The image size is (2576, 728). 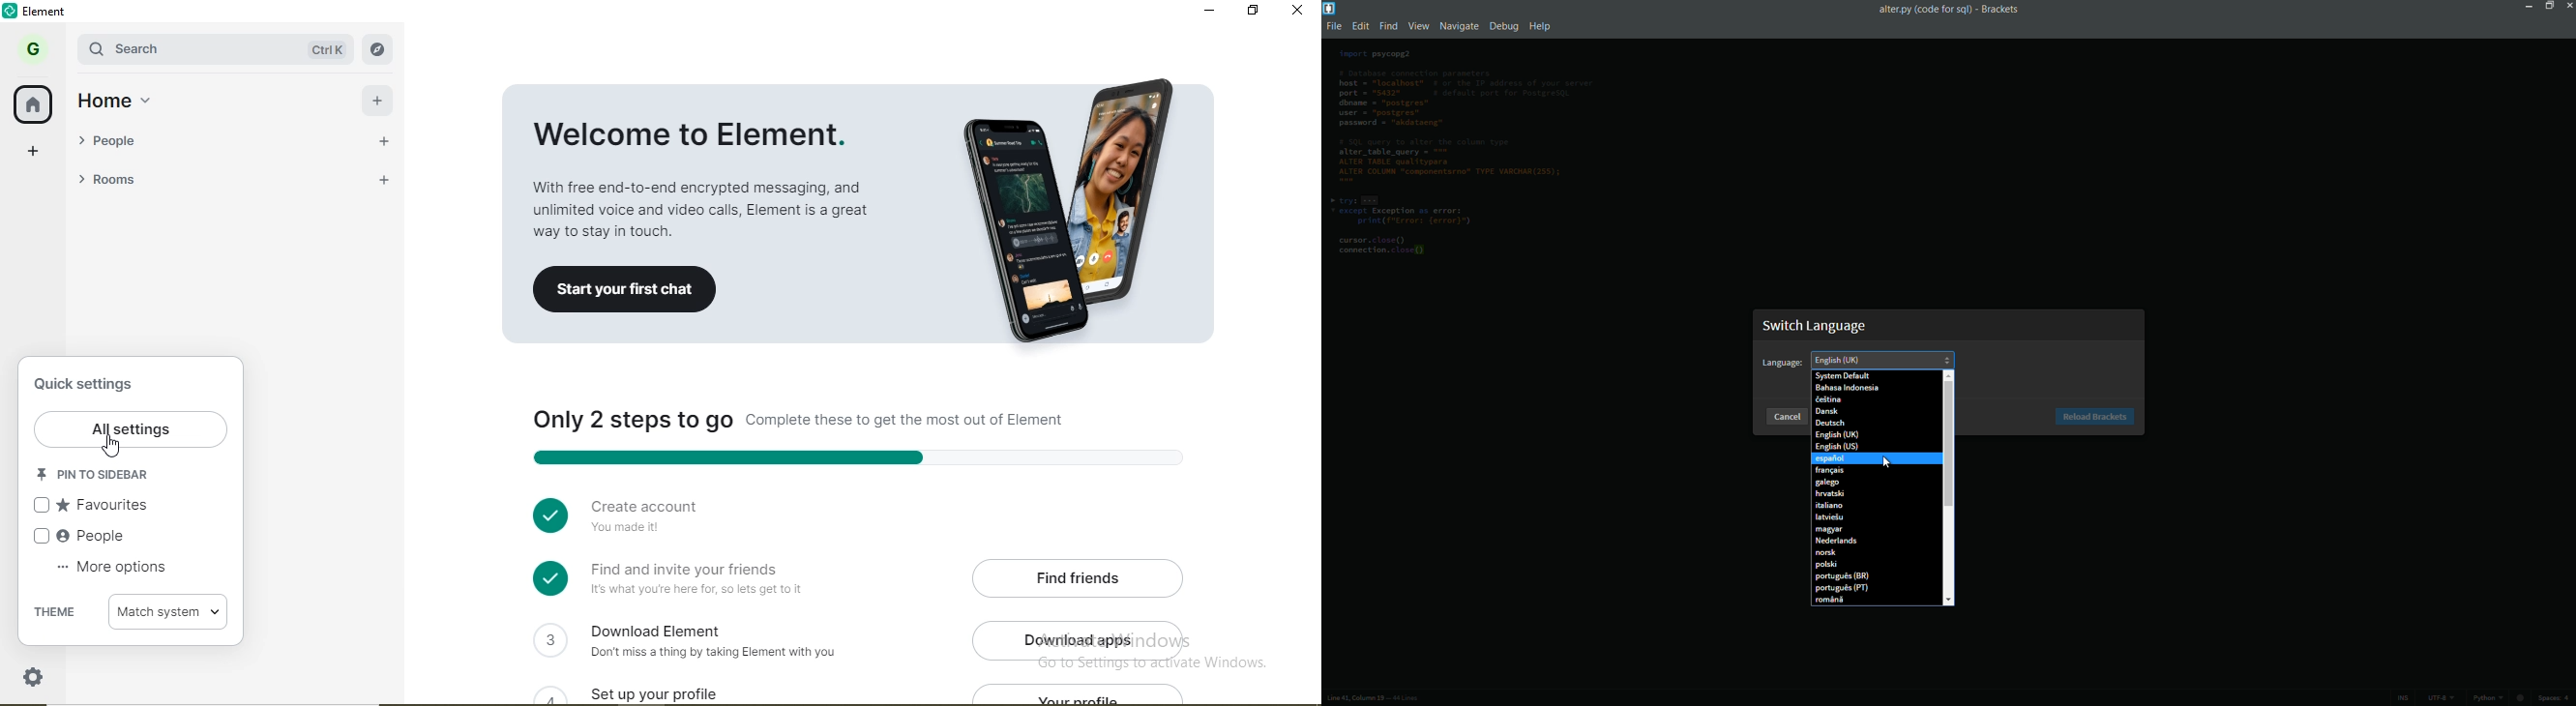 I want to click on People, so click(x=159, y=139).